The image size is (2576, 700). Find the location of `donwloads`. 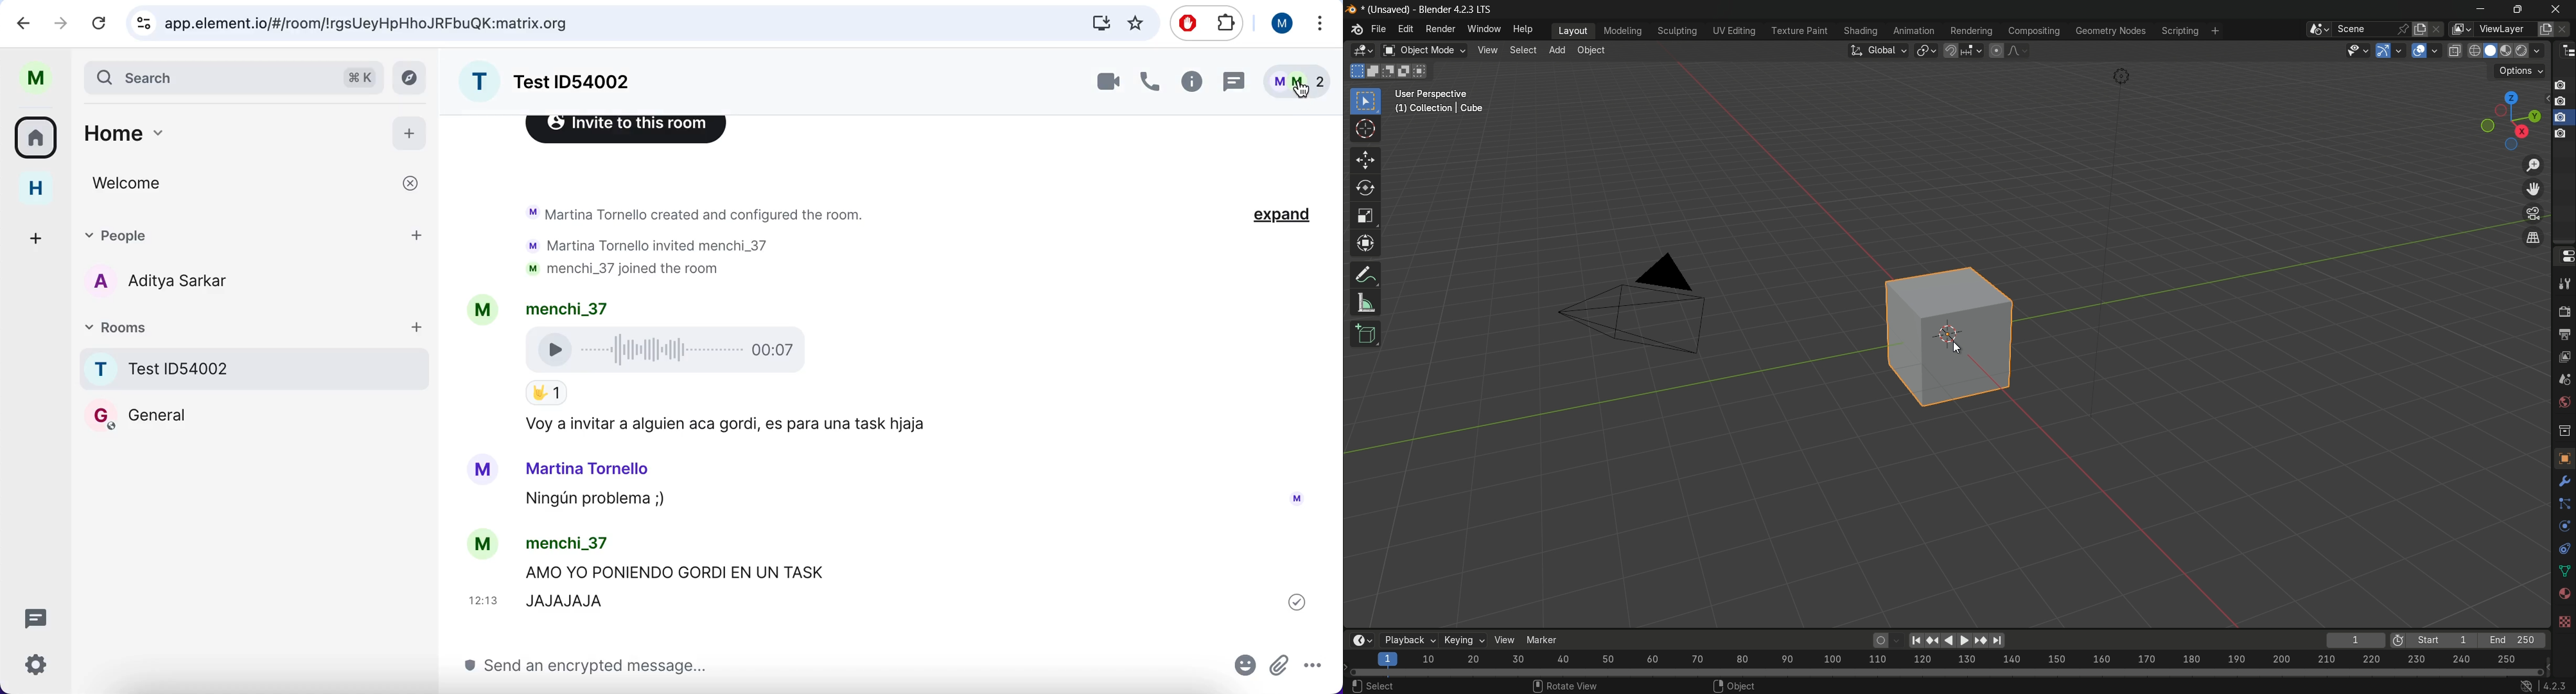

donwloads is located at coordinates (1098, 24).